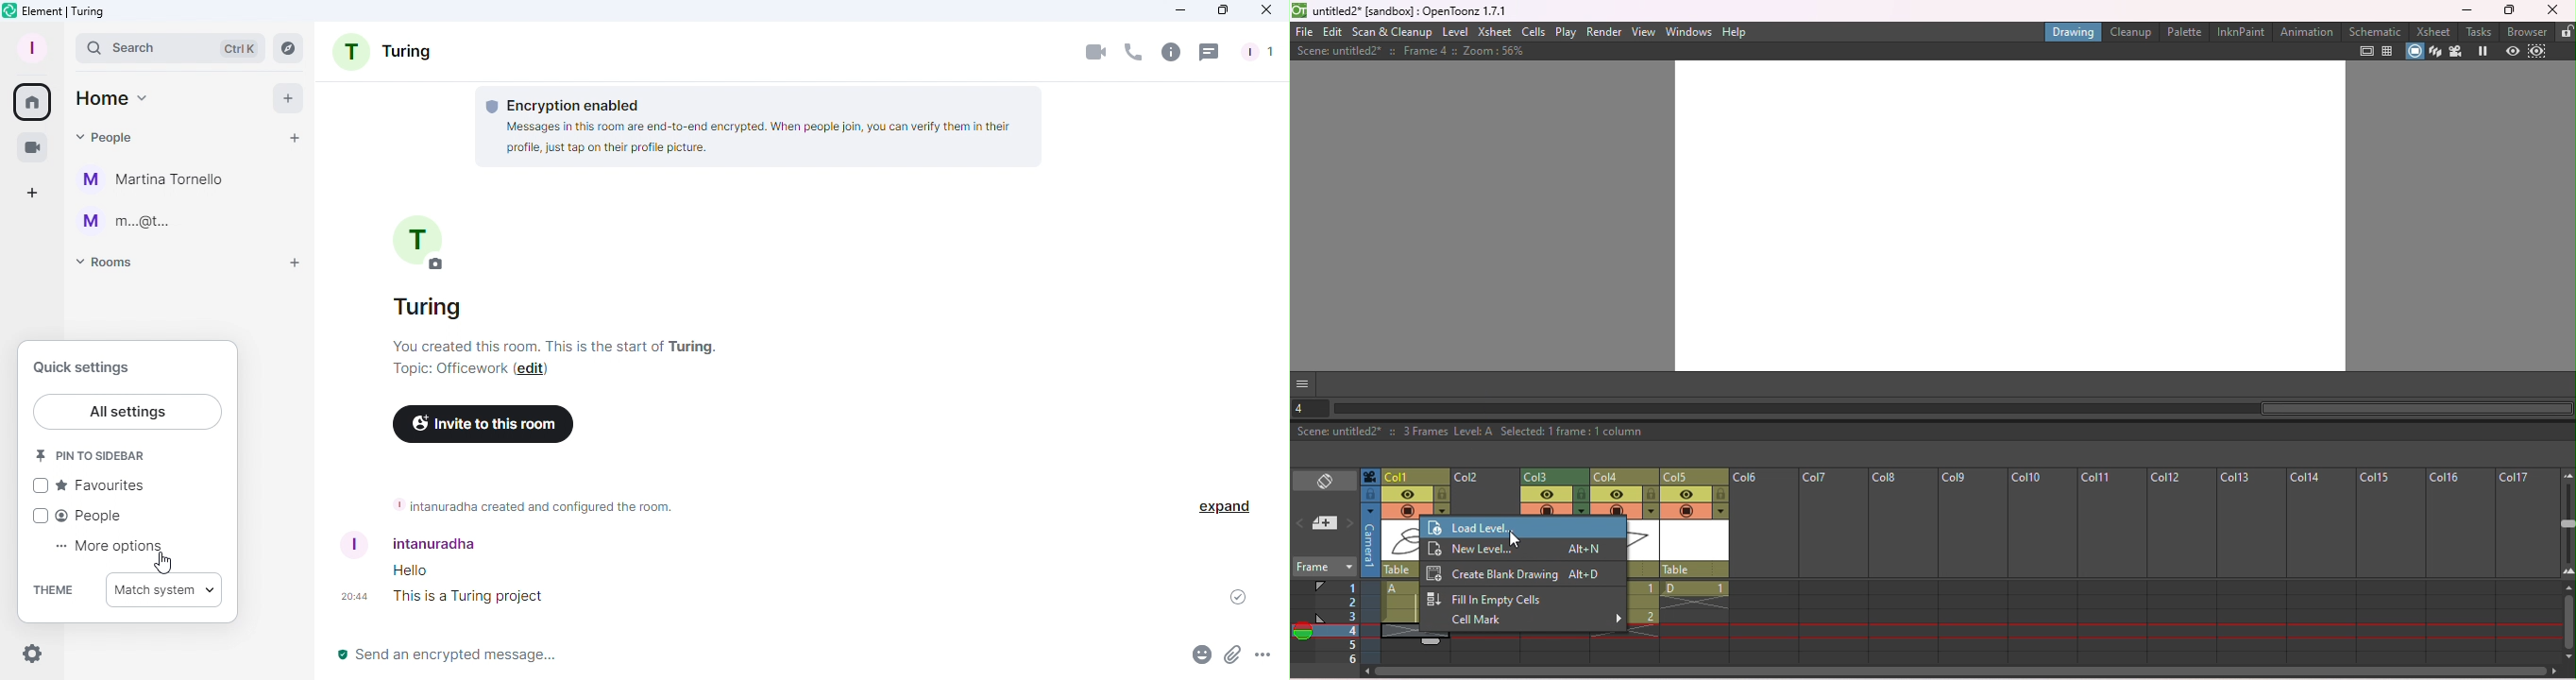 The width and height of the screenshot is (2576, 700). Describe the element at coordinates (347, 595) in the screenshot. I see `20:44` at that location.